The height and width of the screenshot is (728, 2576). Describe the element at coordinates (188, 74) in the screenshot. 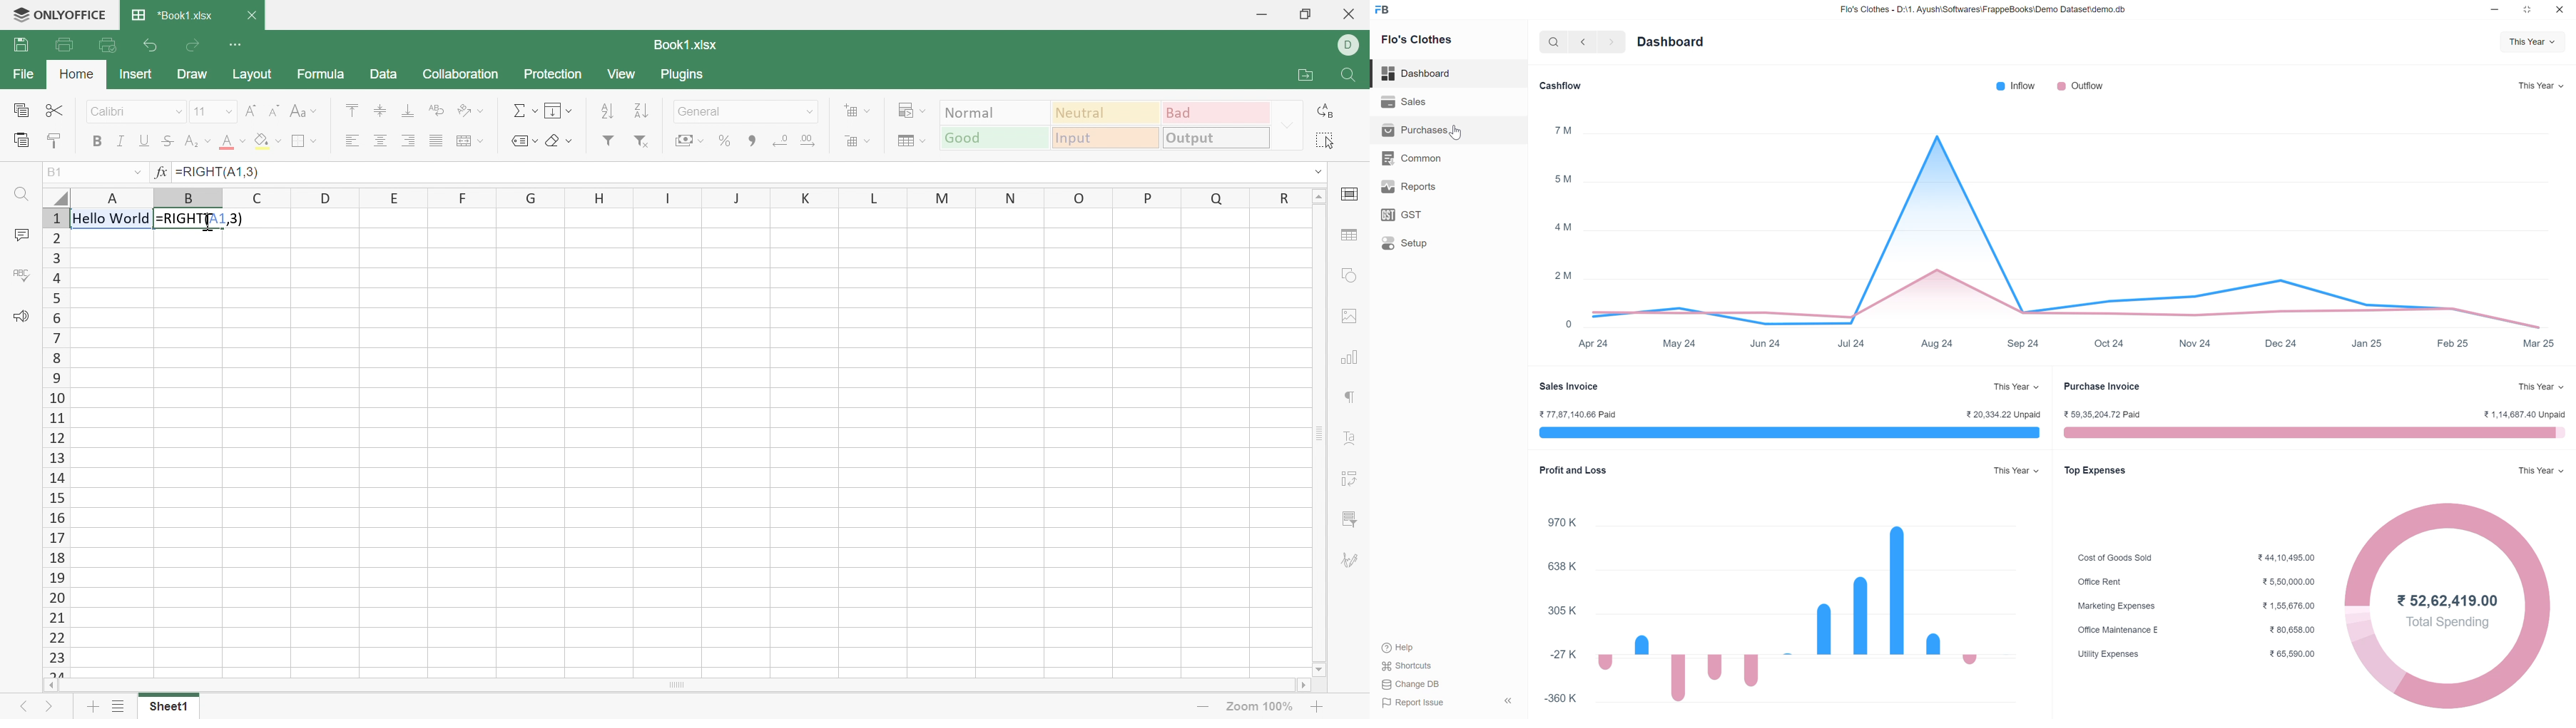

I see `Draw` at that location.